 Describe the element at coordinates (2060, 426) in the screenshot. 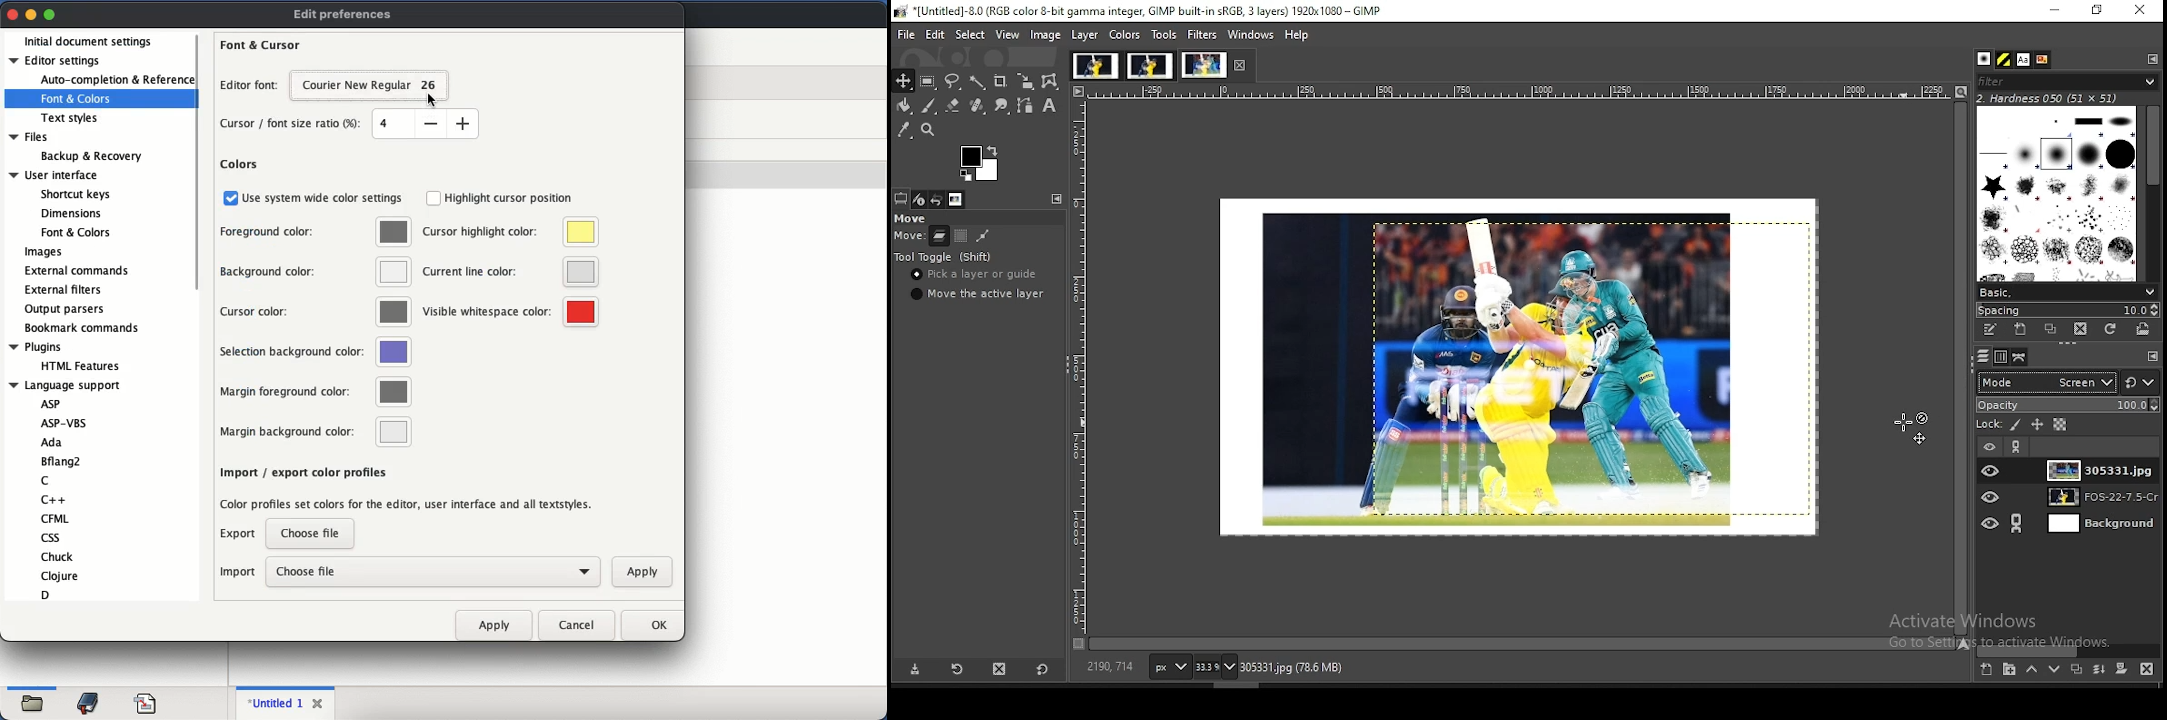

I see `lock alpha channel` at that location.